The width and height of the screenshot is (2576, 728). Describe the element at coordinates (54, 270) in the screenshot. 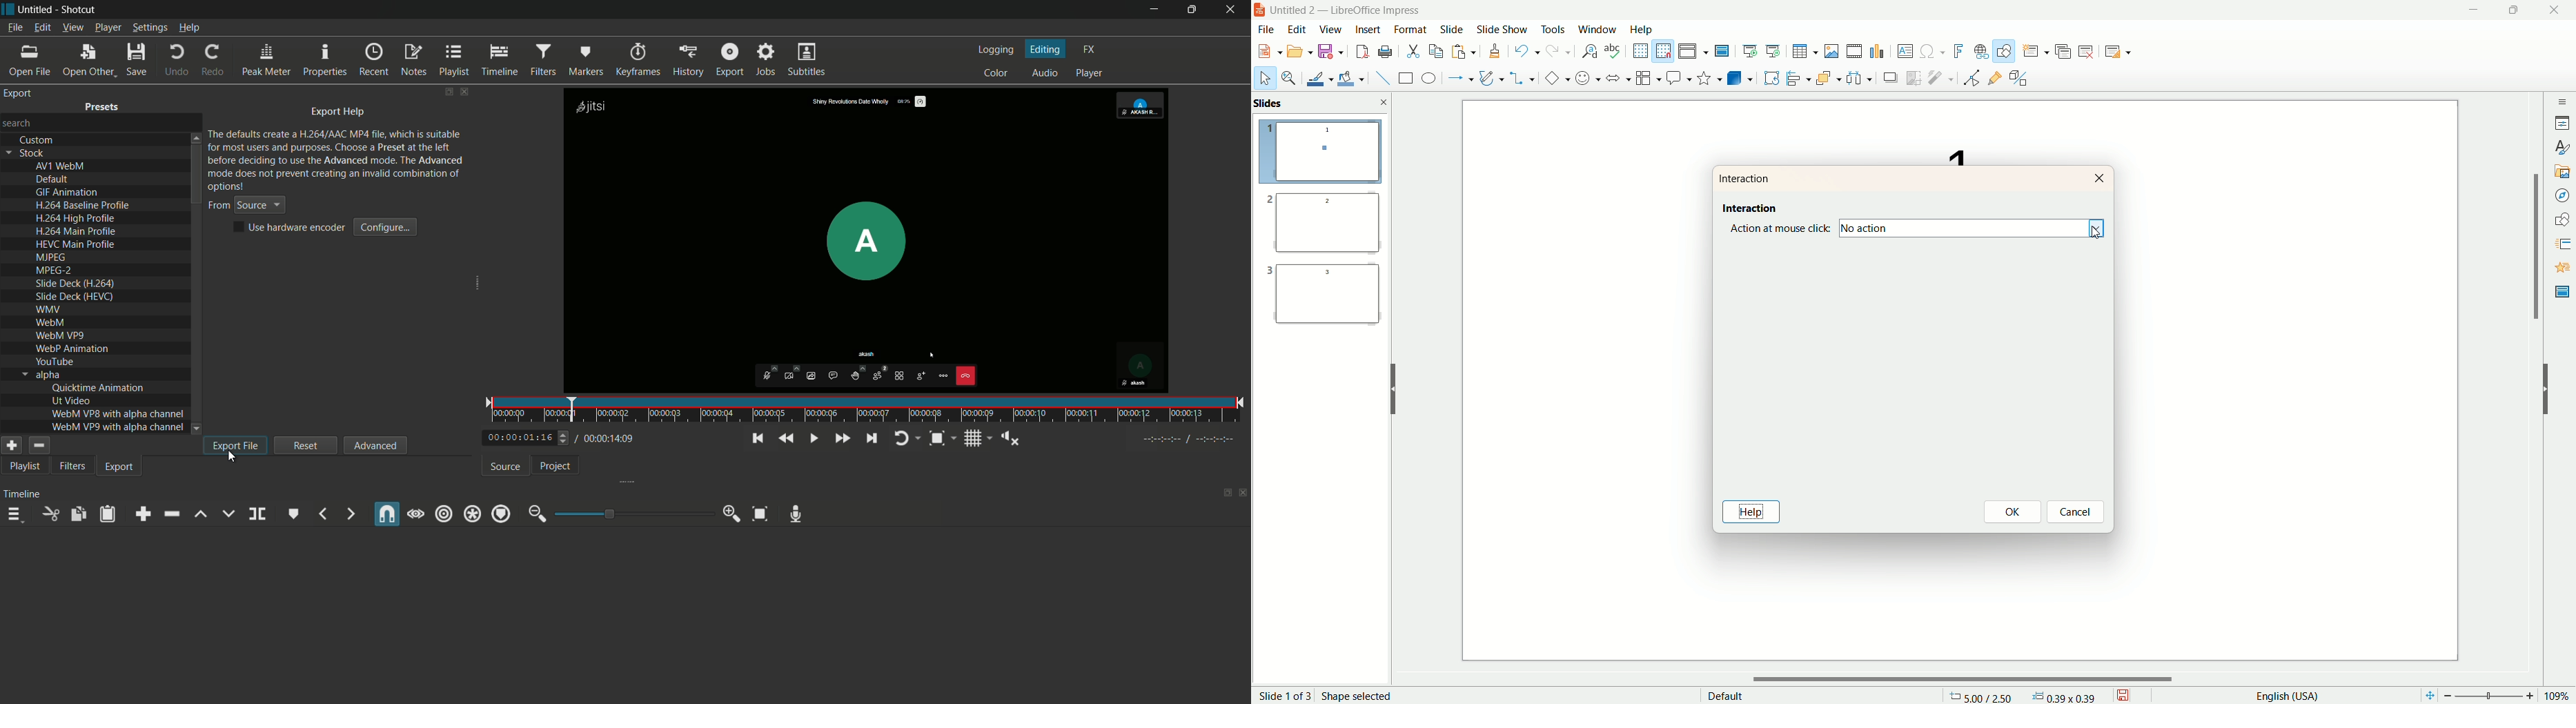

I see `text` at that location.